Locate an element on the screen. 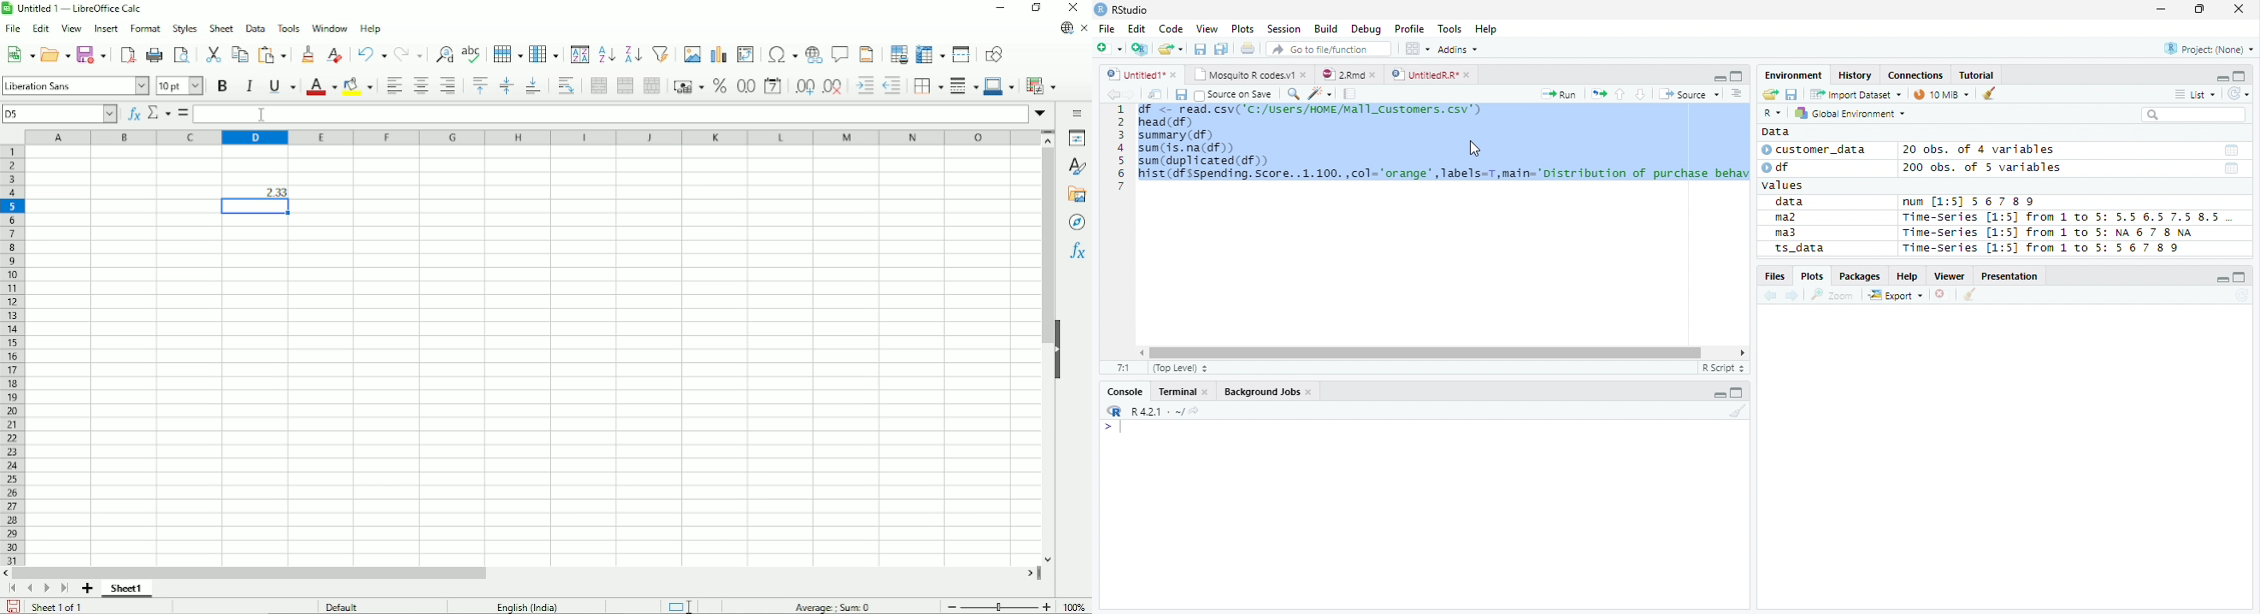 This screenshot has width=2268, height=616. Formula is located at coordinates (183, 114).